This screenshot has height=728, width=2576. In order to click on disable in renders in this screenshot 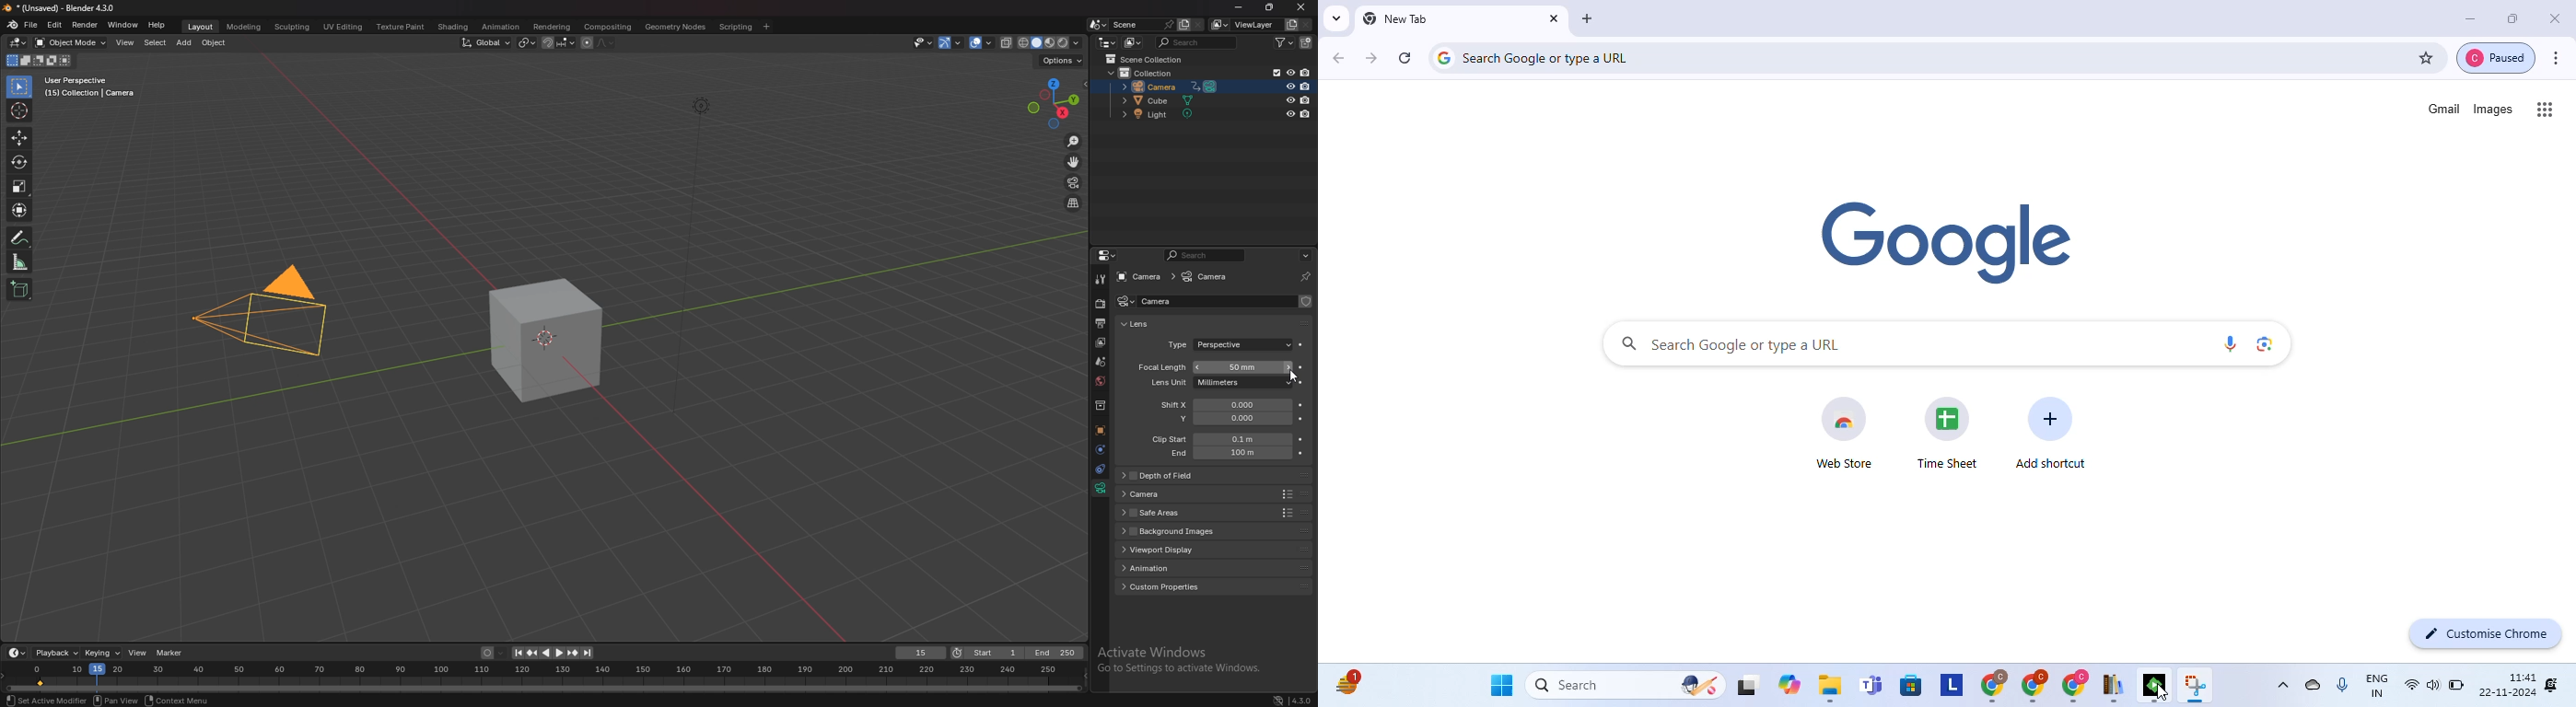, I will do `click(1307, 73)`.